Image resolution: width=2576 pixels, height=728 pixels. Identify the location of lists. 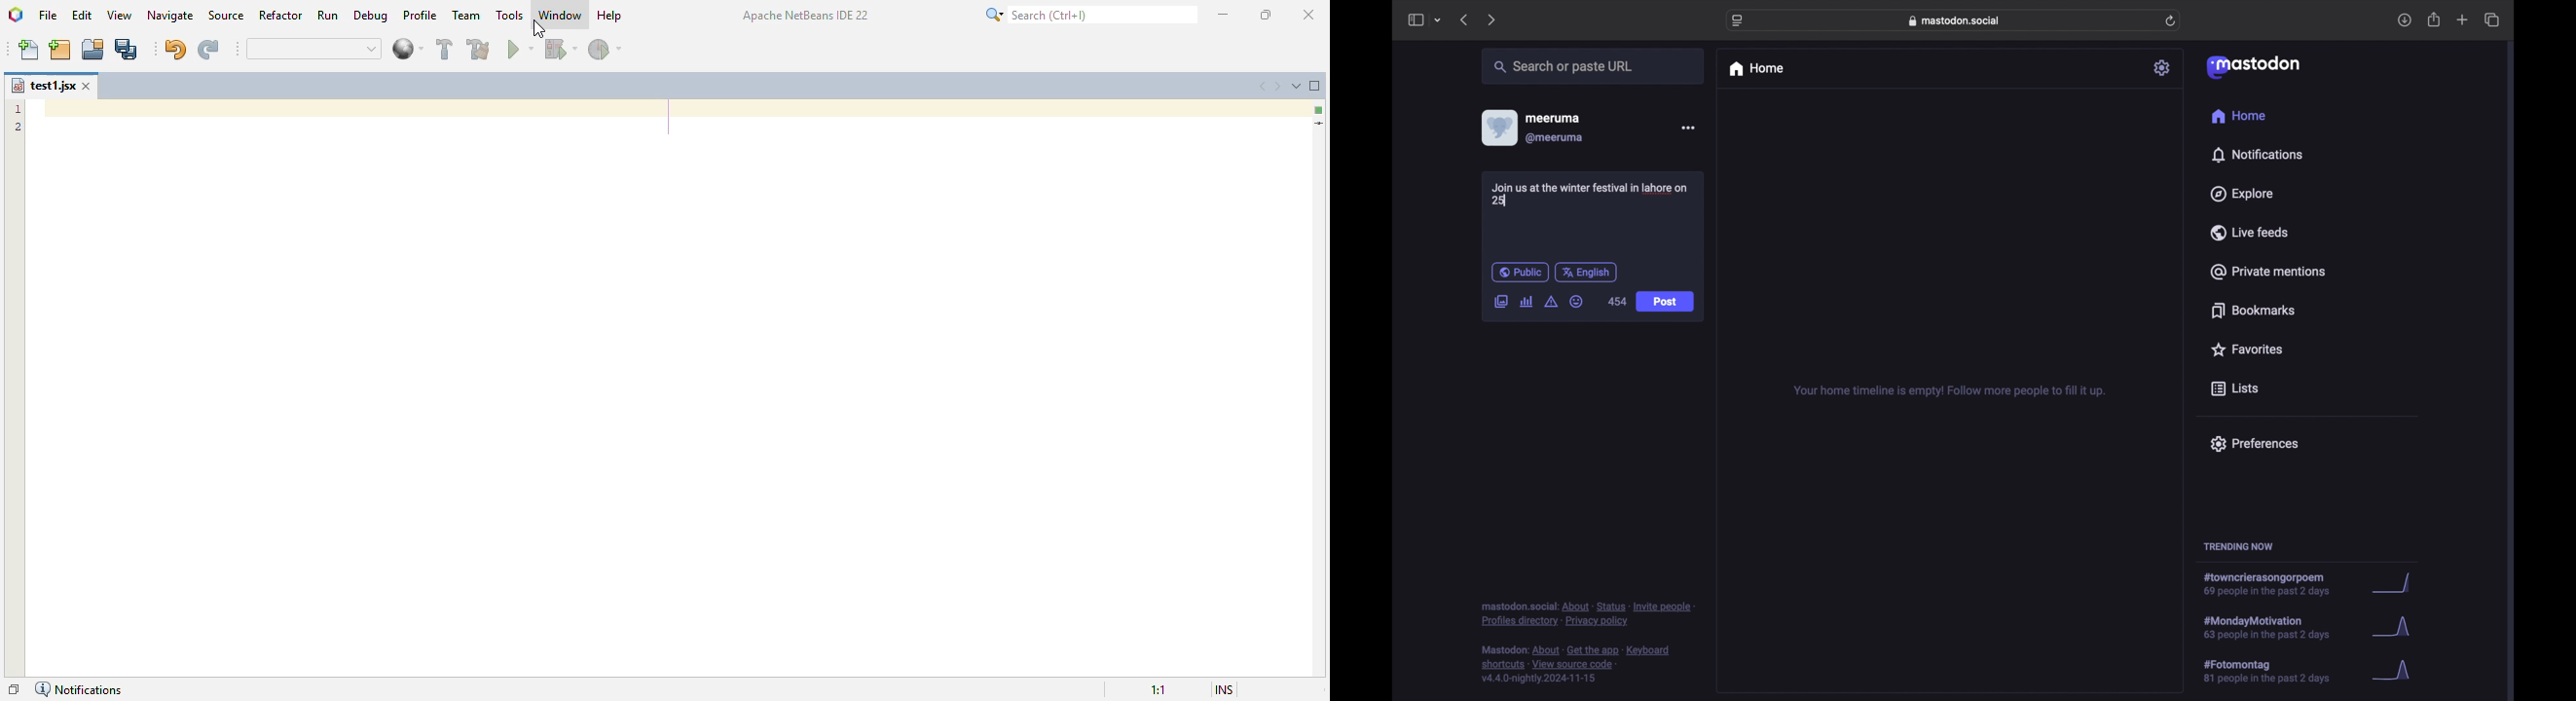
(2235, 389).